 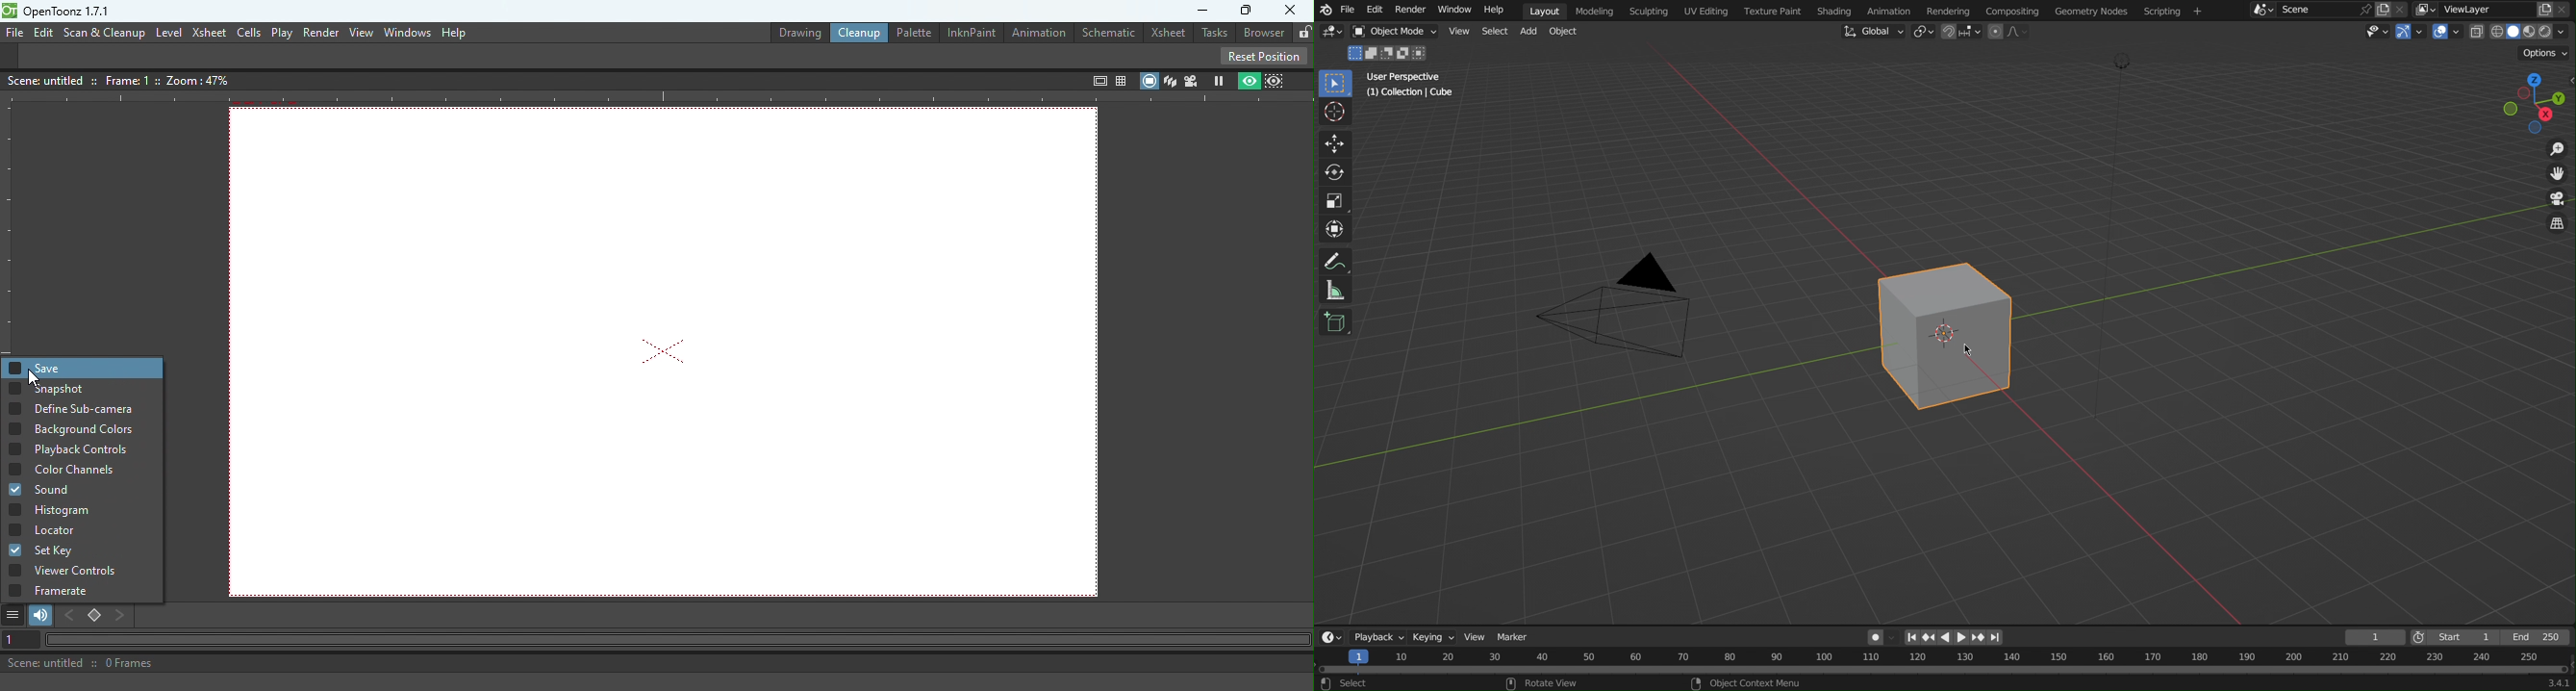 I want to click on Proportional Editing, so click(x=2011, y=32).